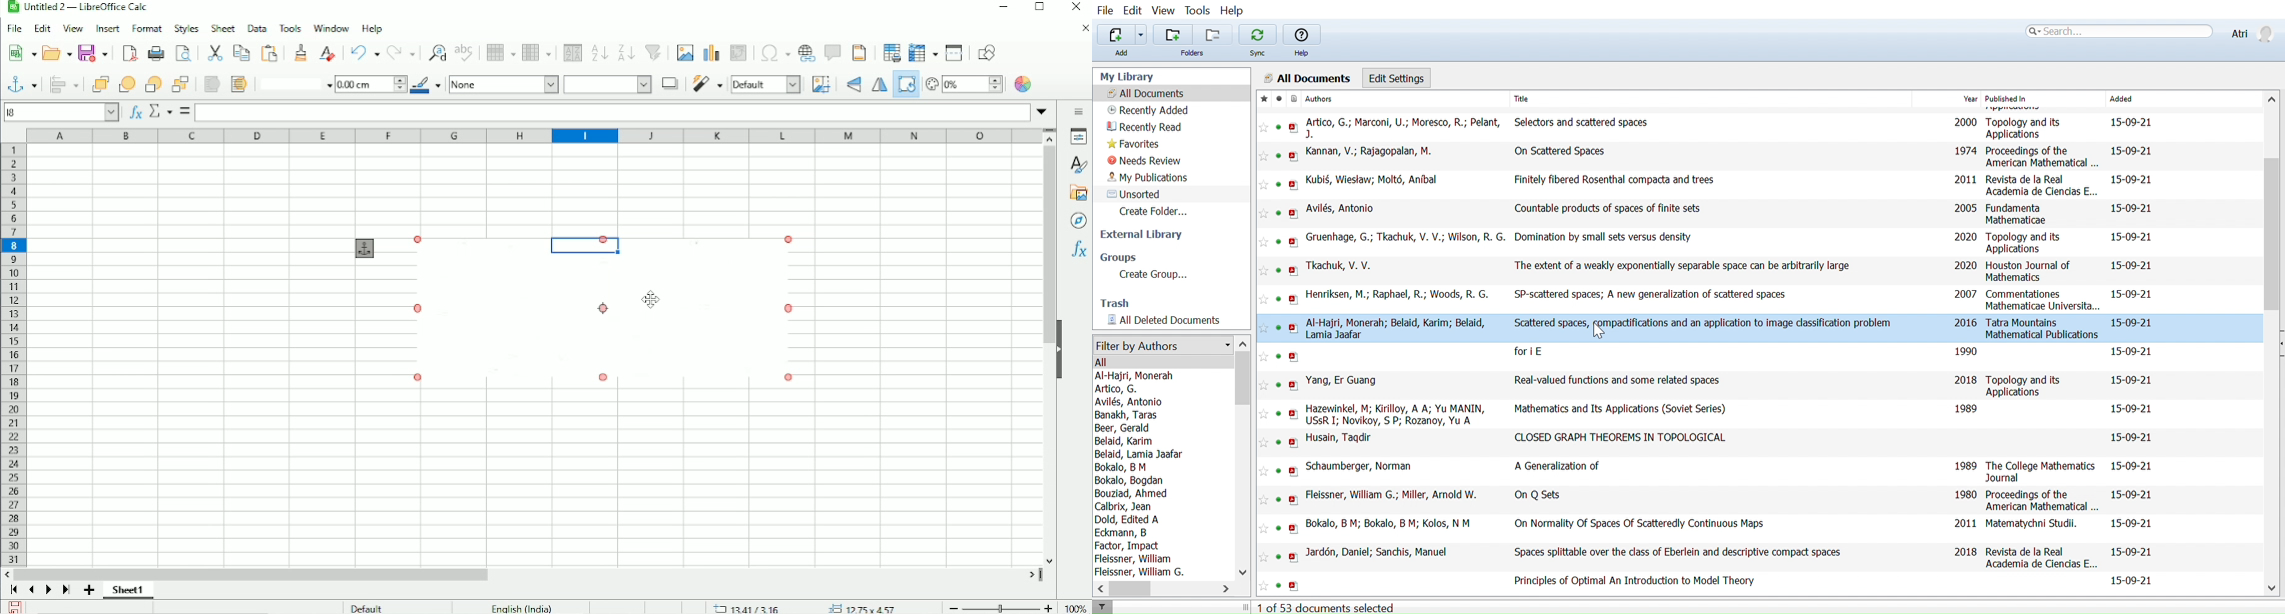 This screenshot has width=2296, height=616. Describe the element at coordinates (987, 52) in the screenshot. I see `Show draw functions` at that location.